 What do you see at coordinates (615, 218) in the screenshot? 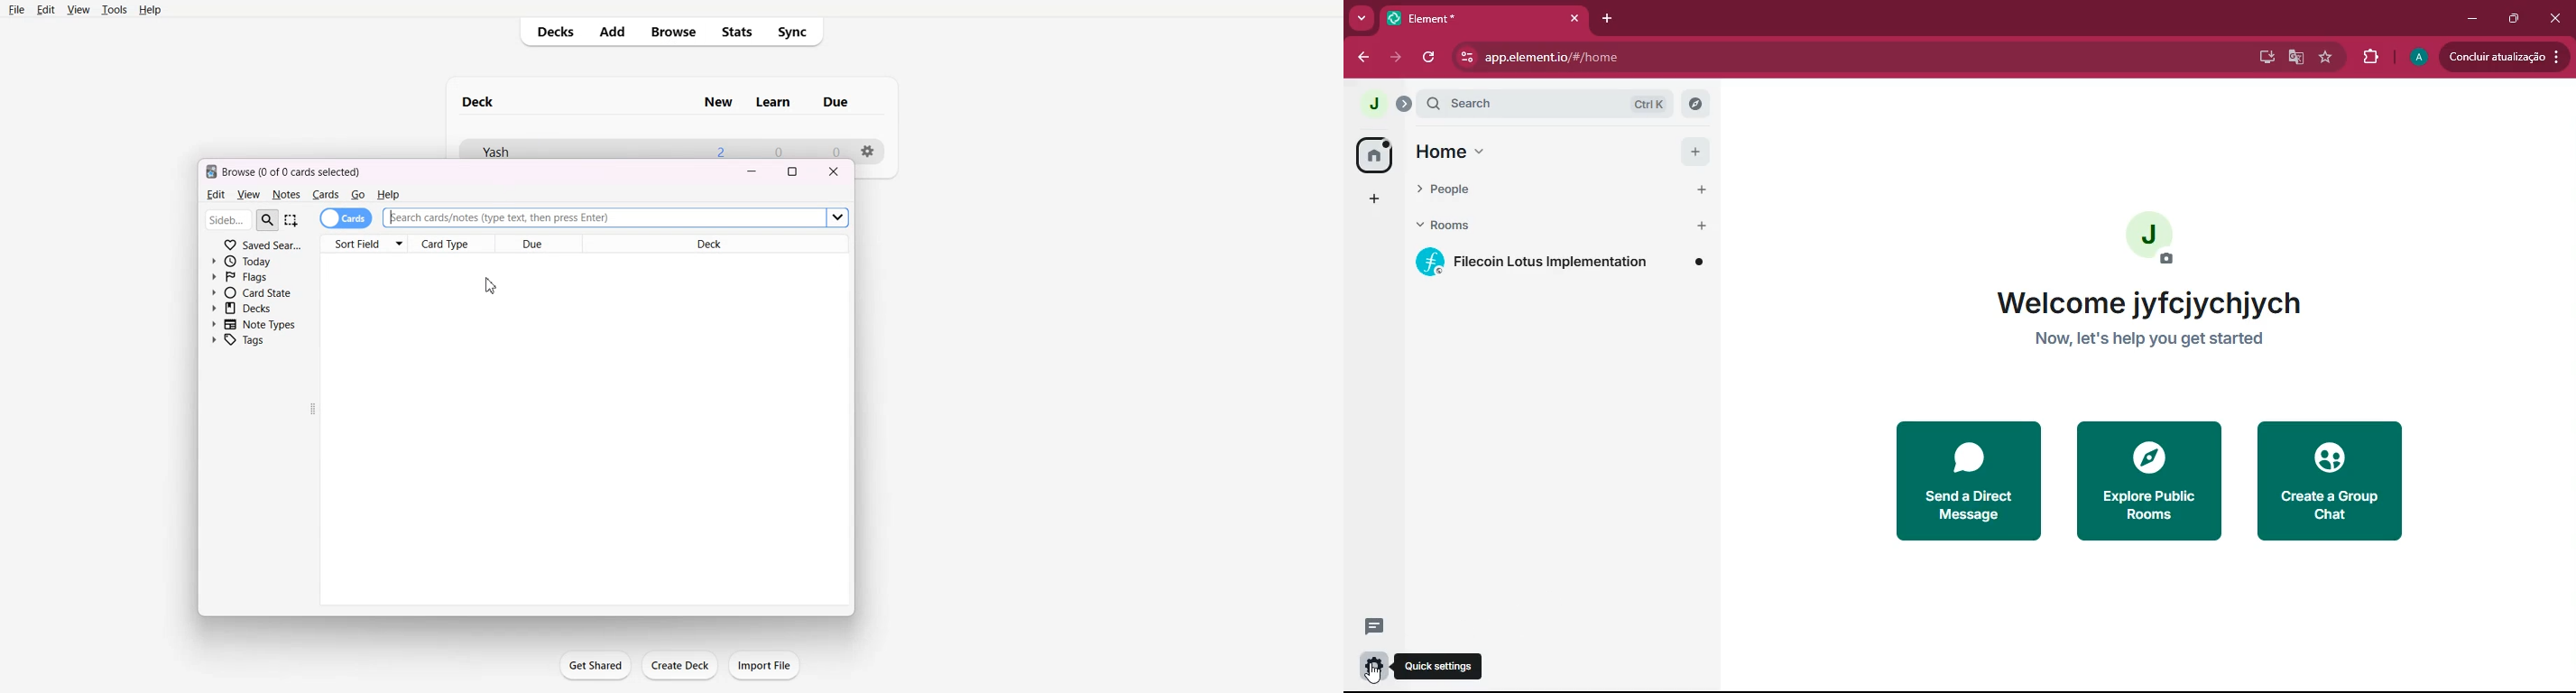
I see `Search bar` at bounding box center [615, 218].